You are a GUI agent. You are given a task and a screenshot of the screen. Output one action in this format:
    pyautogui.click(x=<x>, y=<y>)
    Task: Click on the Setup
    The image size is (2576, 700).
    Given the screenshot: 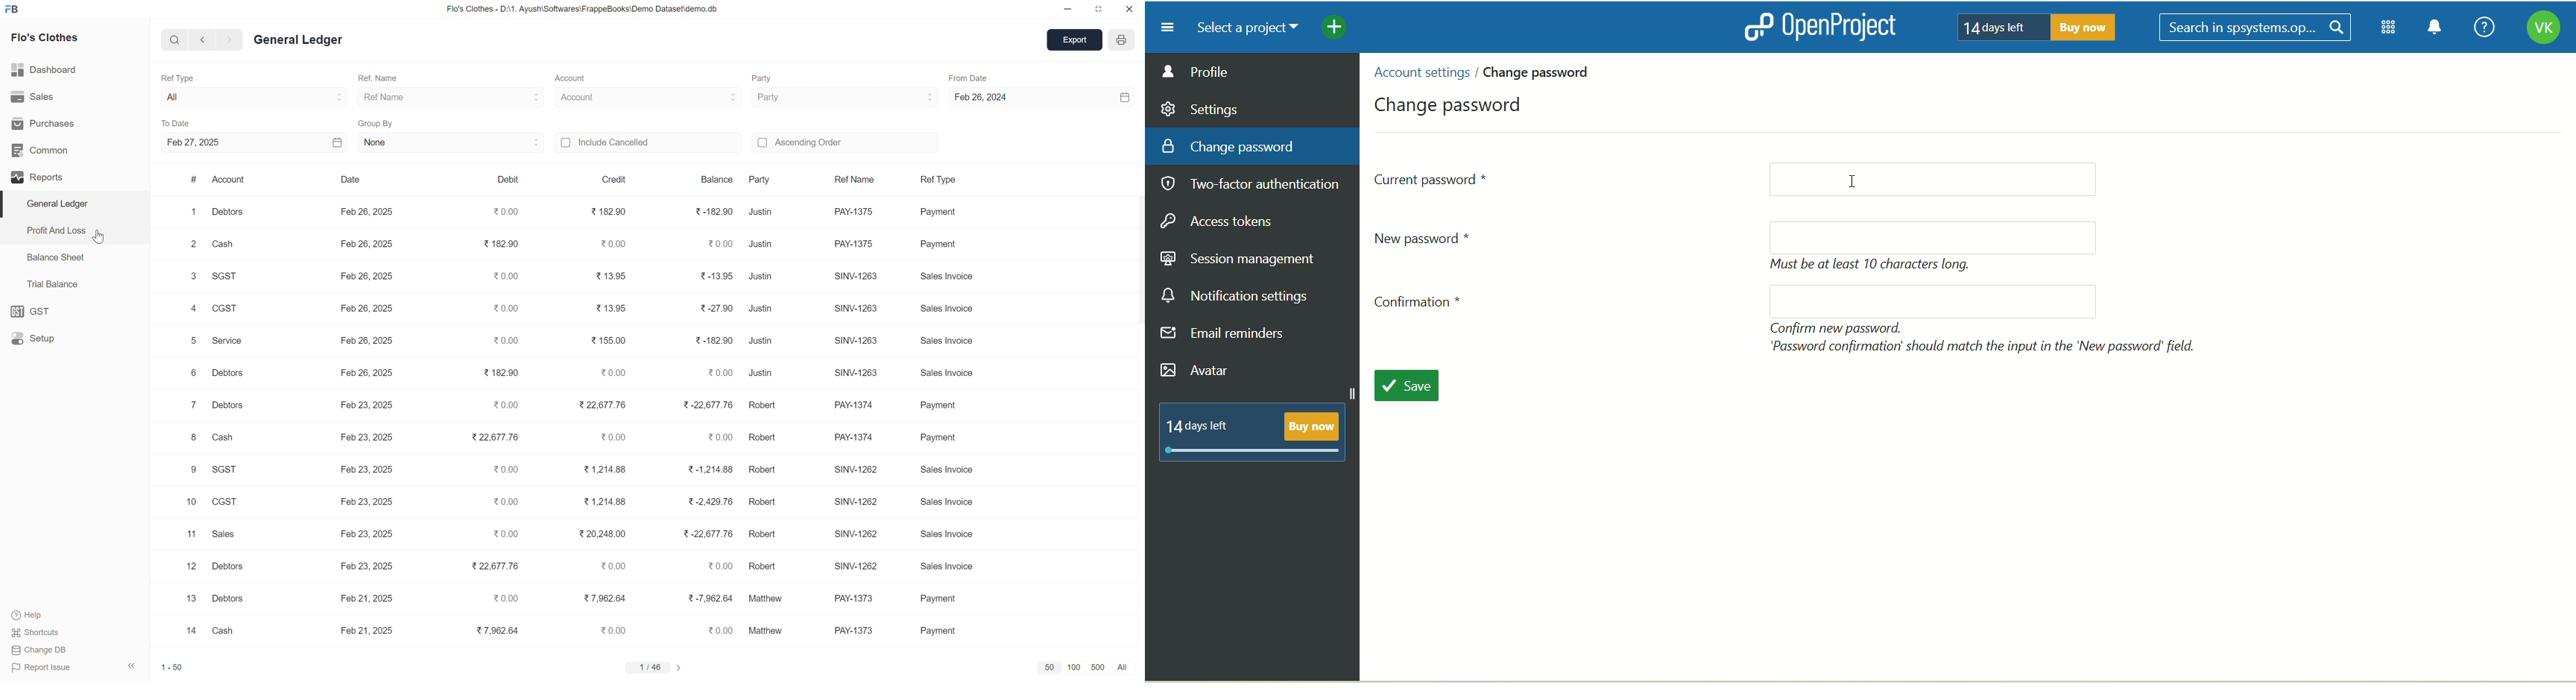 What is the action you would take?
    pyautogui.click(x=33, y=338)
    